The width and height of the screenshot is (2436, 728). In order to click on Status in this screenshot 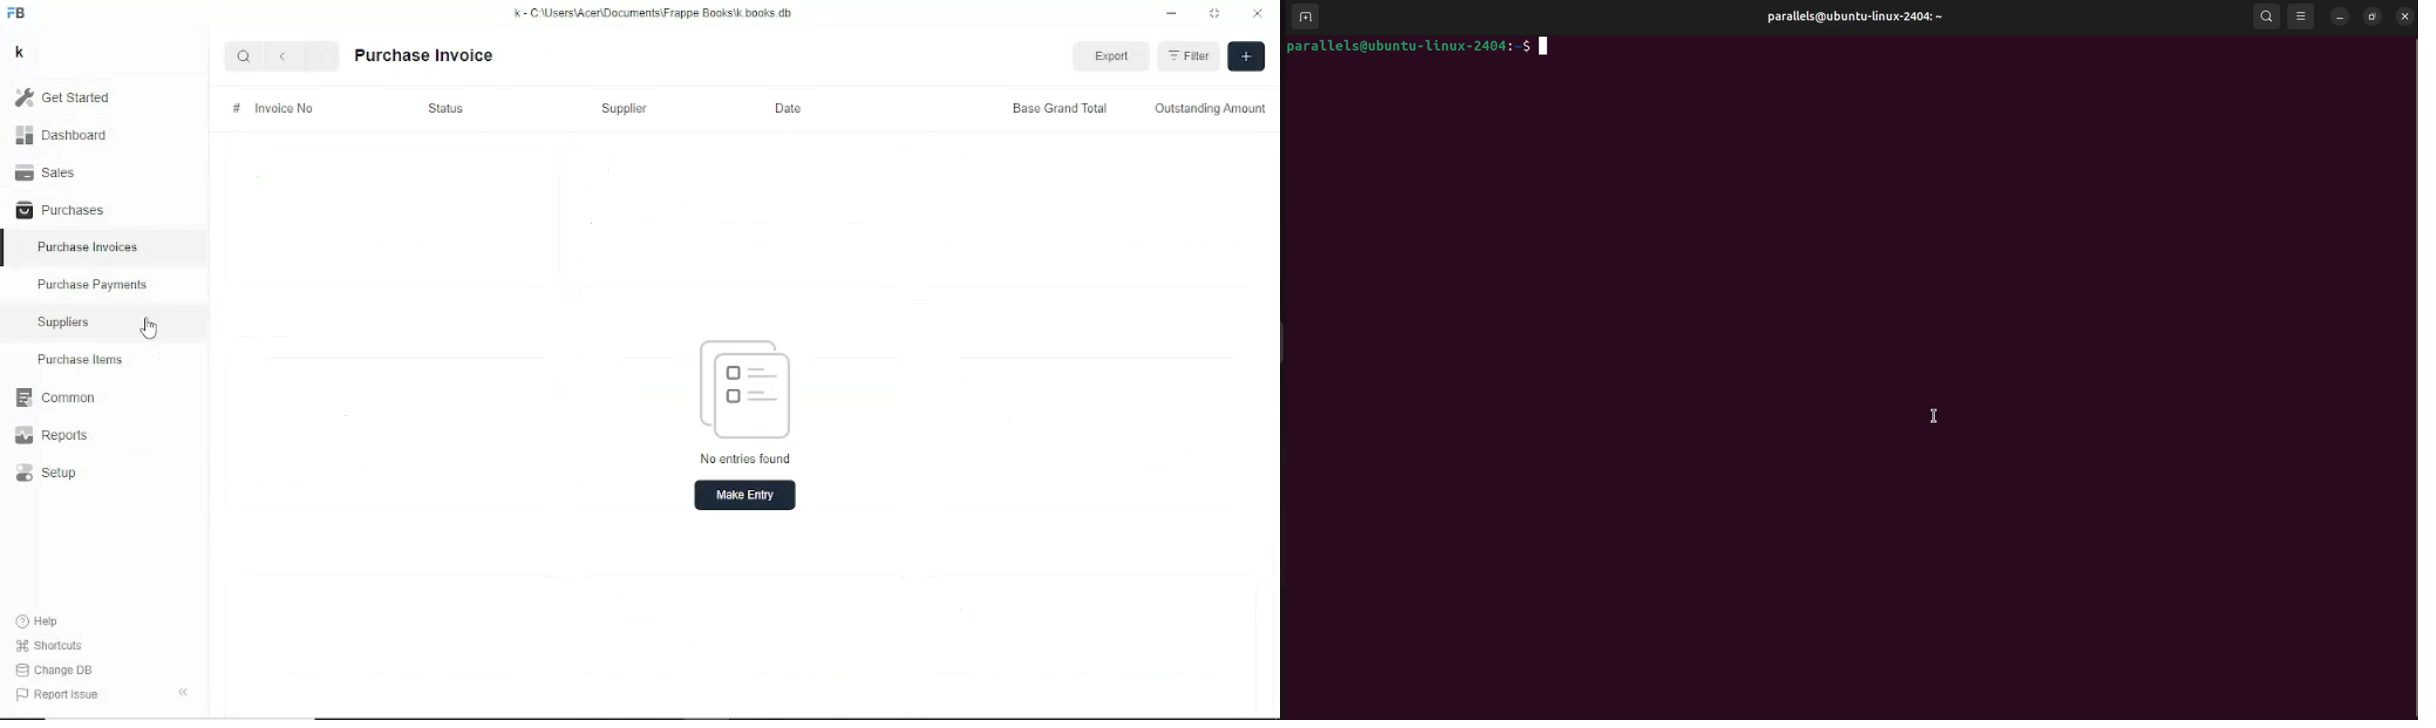, I will do `click(446, 108)`.